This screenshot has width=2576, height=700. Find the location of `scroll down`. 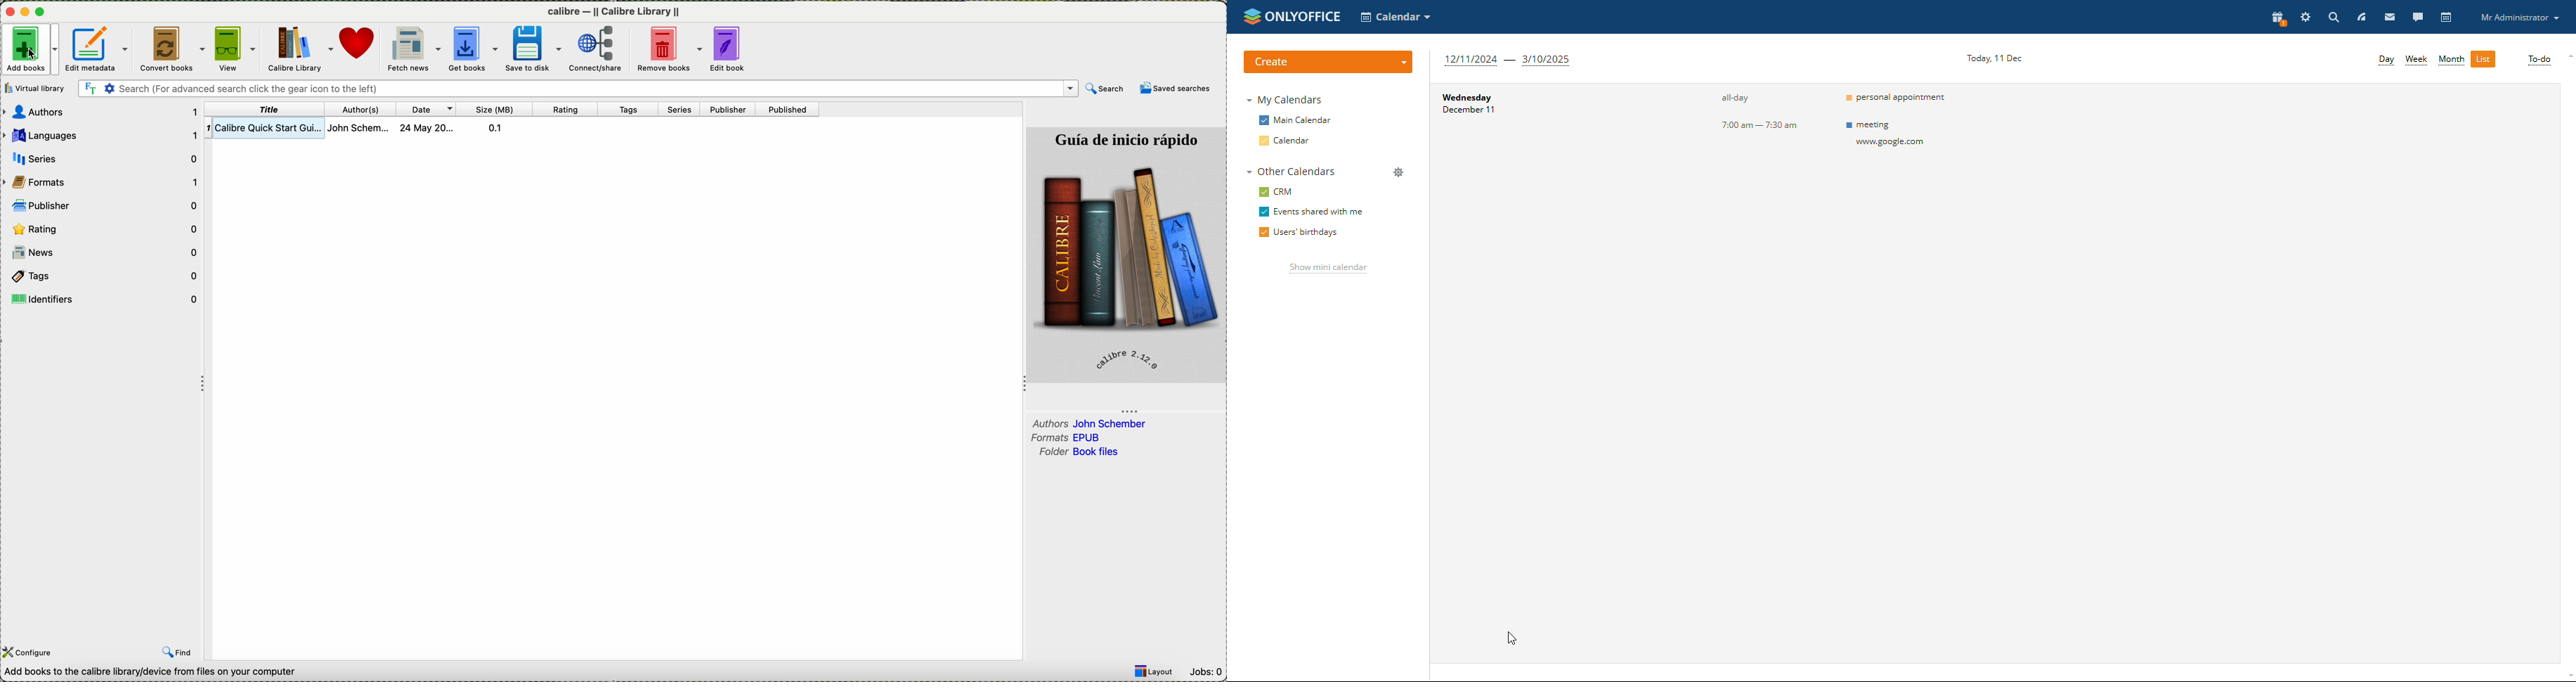

scroll down is located at coordinates (2568, 677).